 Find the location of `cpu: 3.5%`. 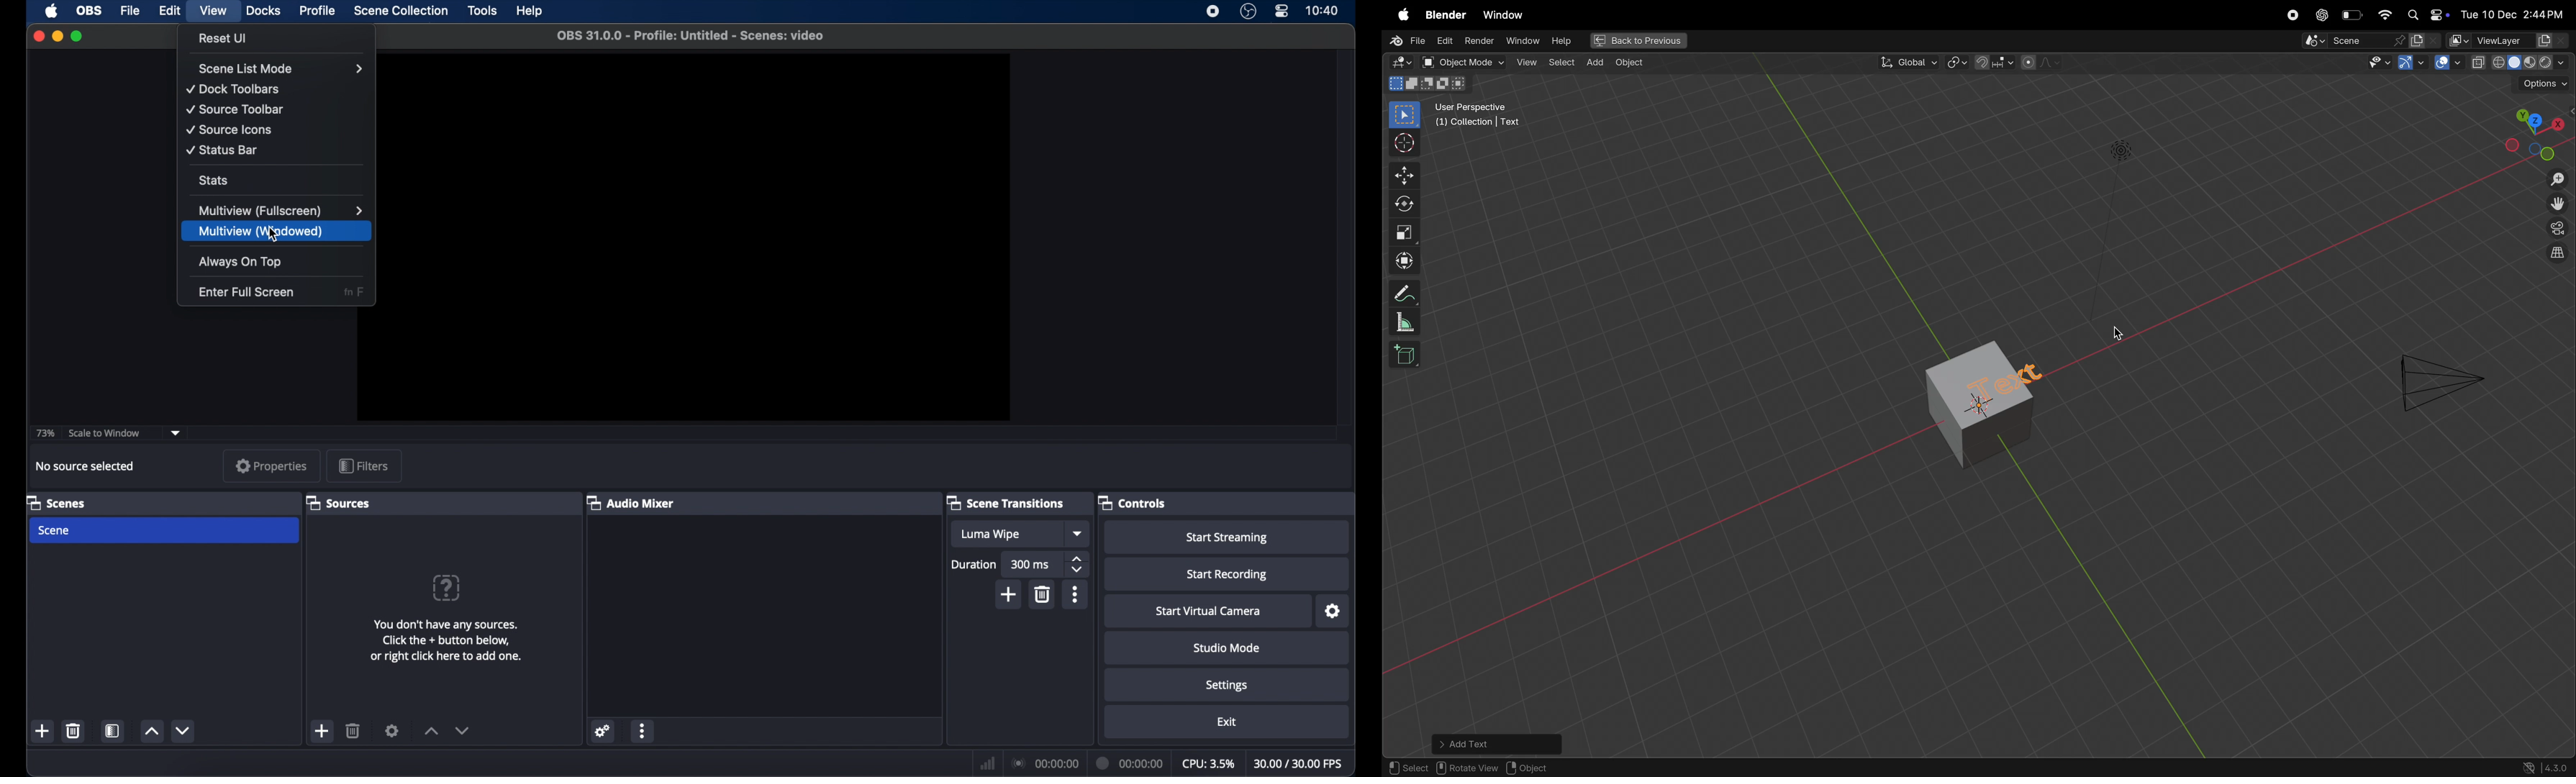

cpu: 3.5% is located at coordinates (1208, 763).